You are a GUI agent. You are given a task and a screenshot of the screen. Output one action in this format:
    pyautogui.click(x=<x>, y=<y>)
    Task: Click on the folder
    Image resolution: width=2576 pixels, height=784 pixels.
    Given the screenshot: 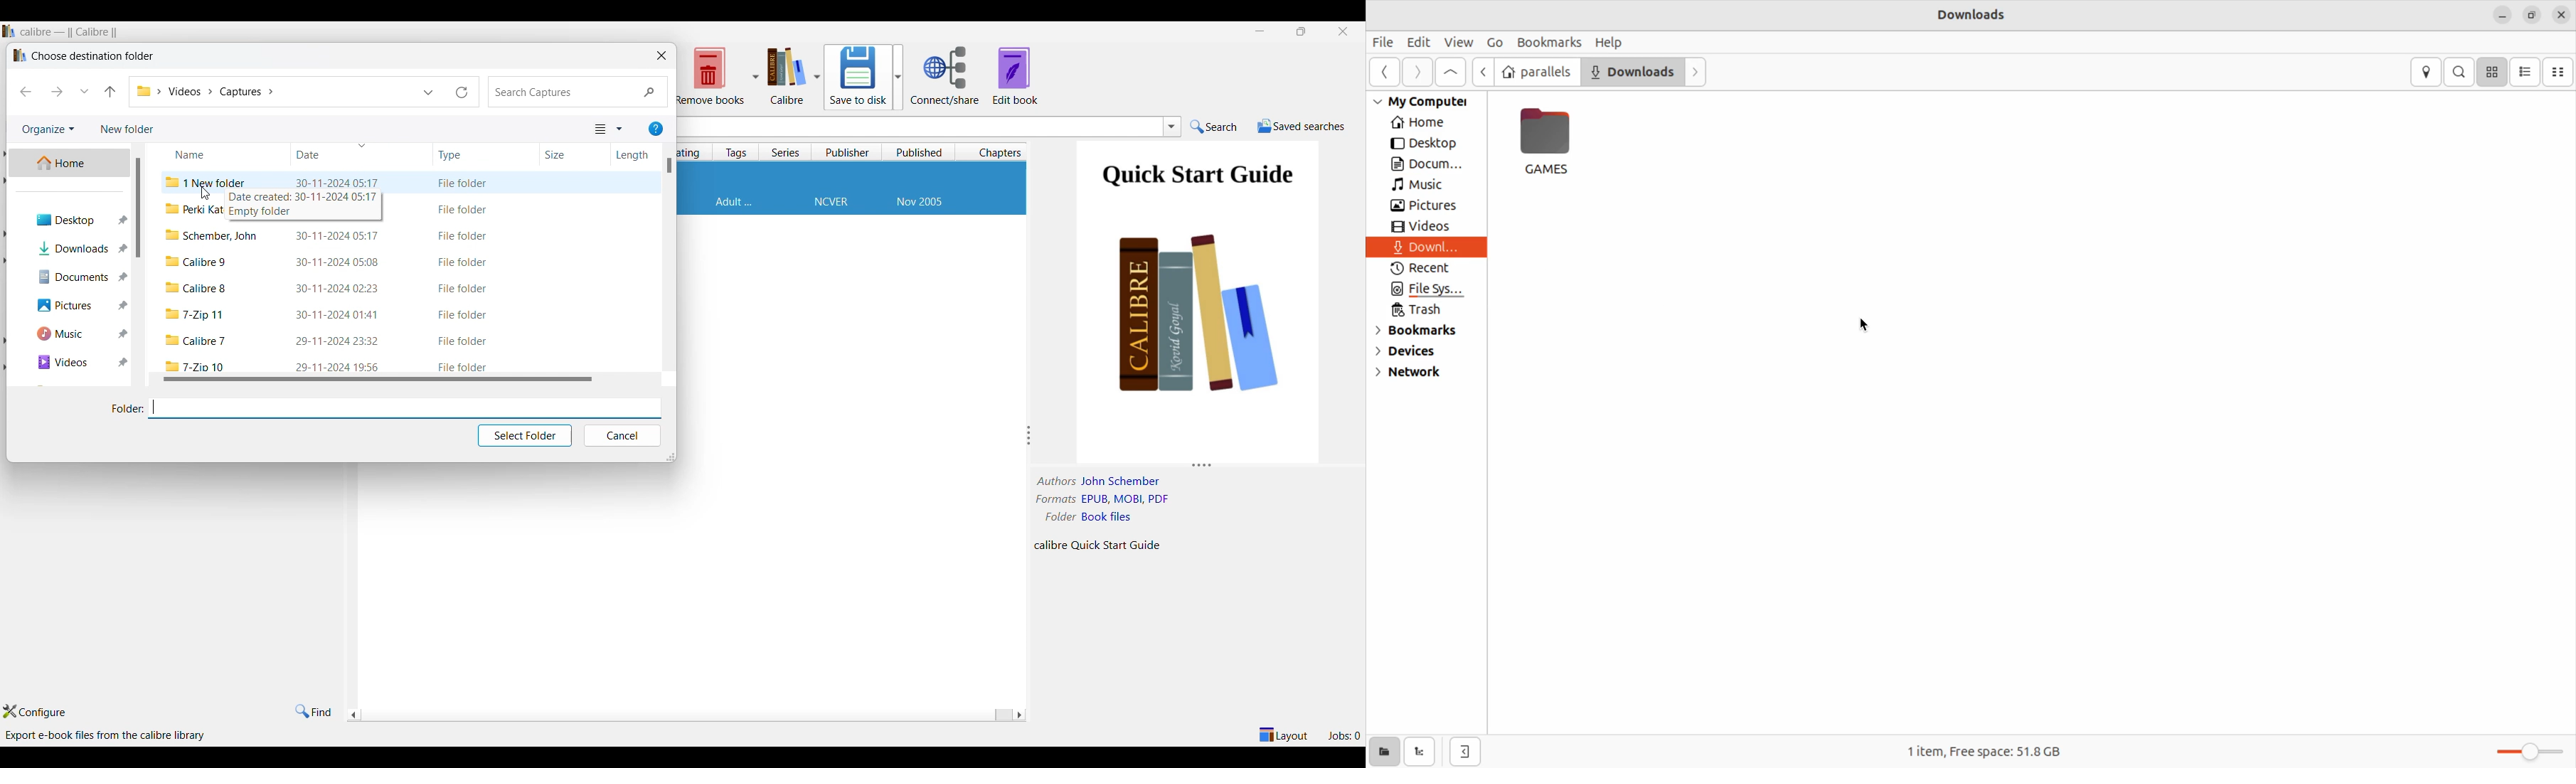 What is the action you would take?
    pyautogui.click(x=196, y=288)
    